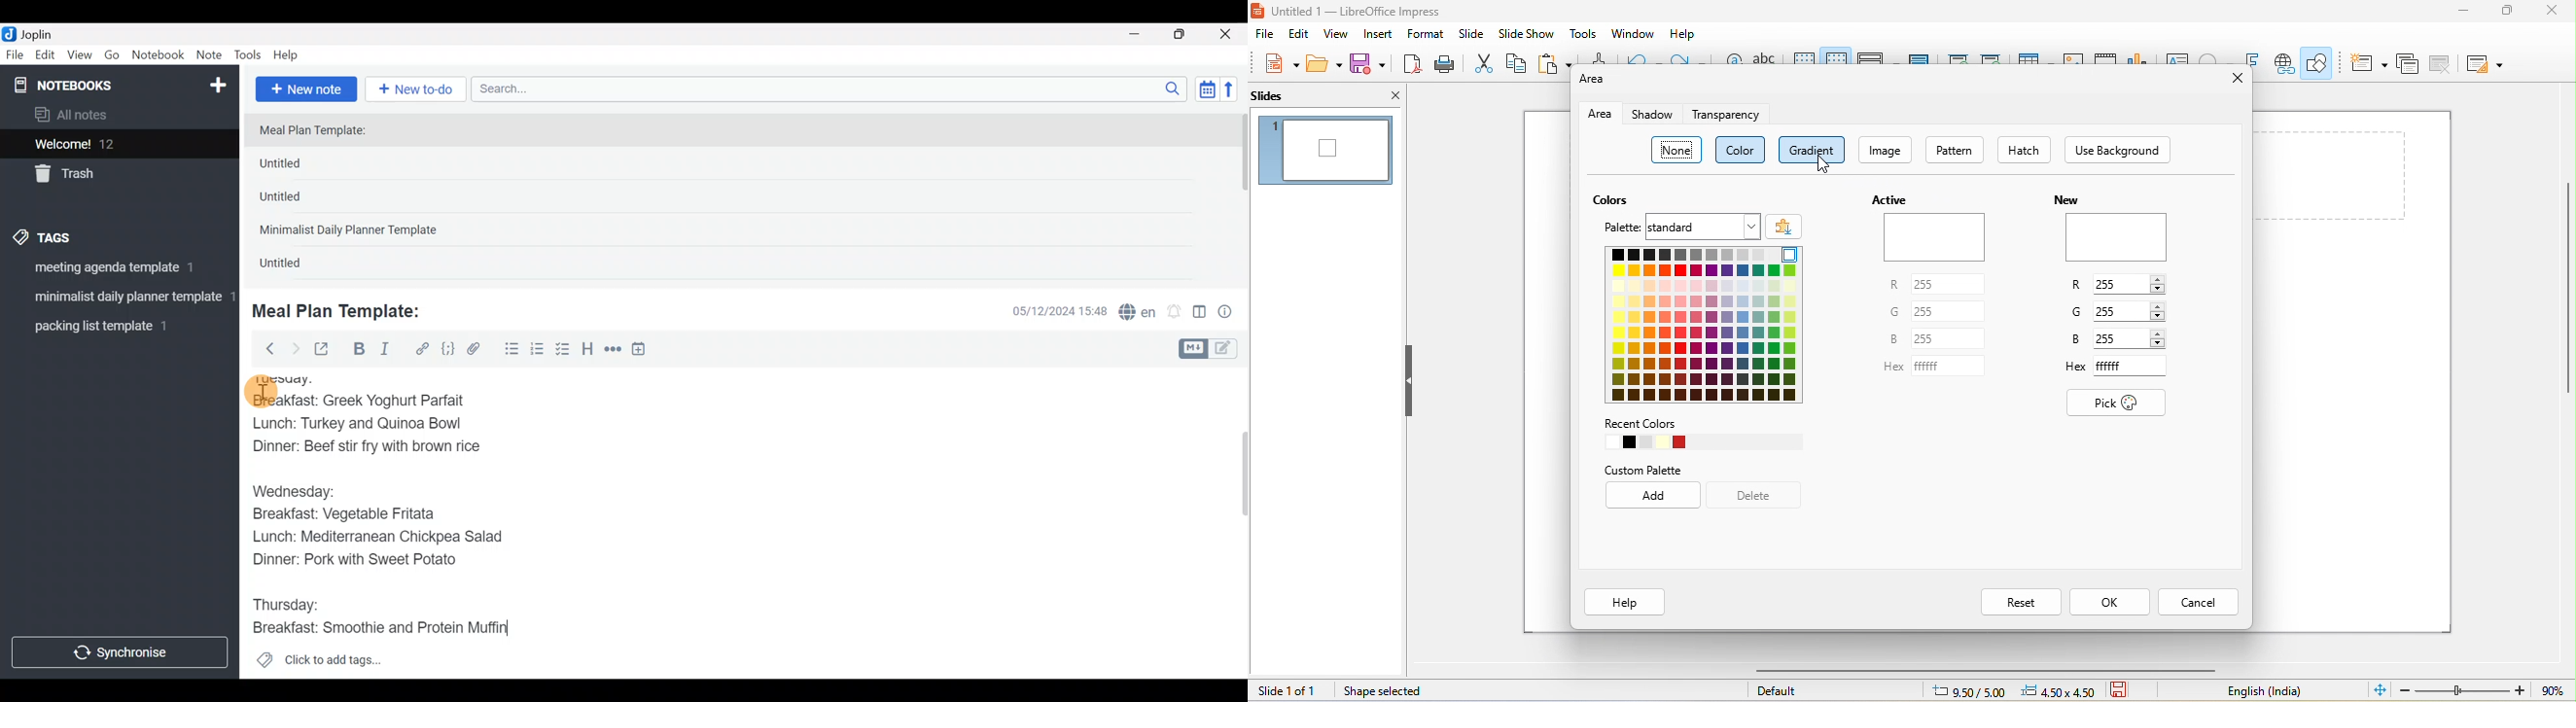  I want to click on Horizontal rule, so click(613, 350).